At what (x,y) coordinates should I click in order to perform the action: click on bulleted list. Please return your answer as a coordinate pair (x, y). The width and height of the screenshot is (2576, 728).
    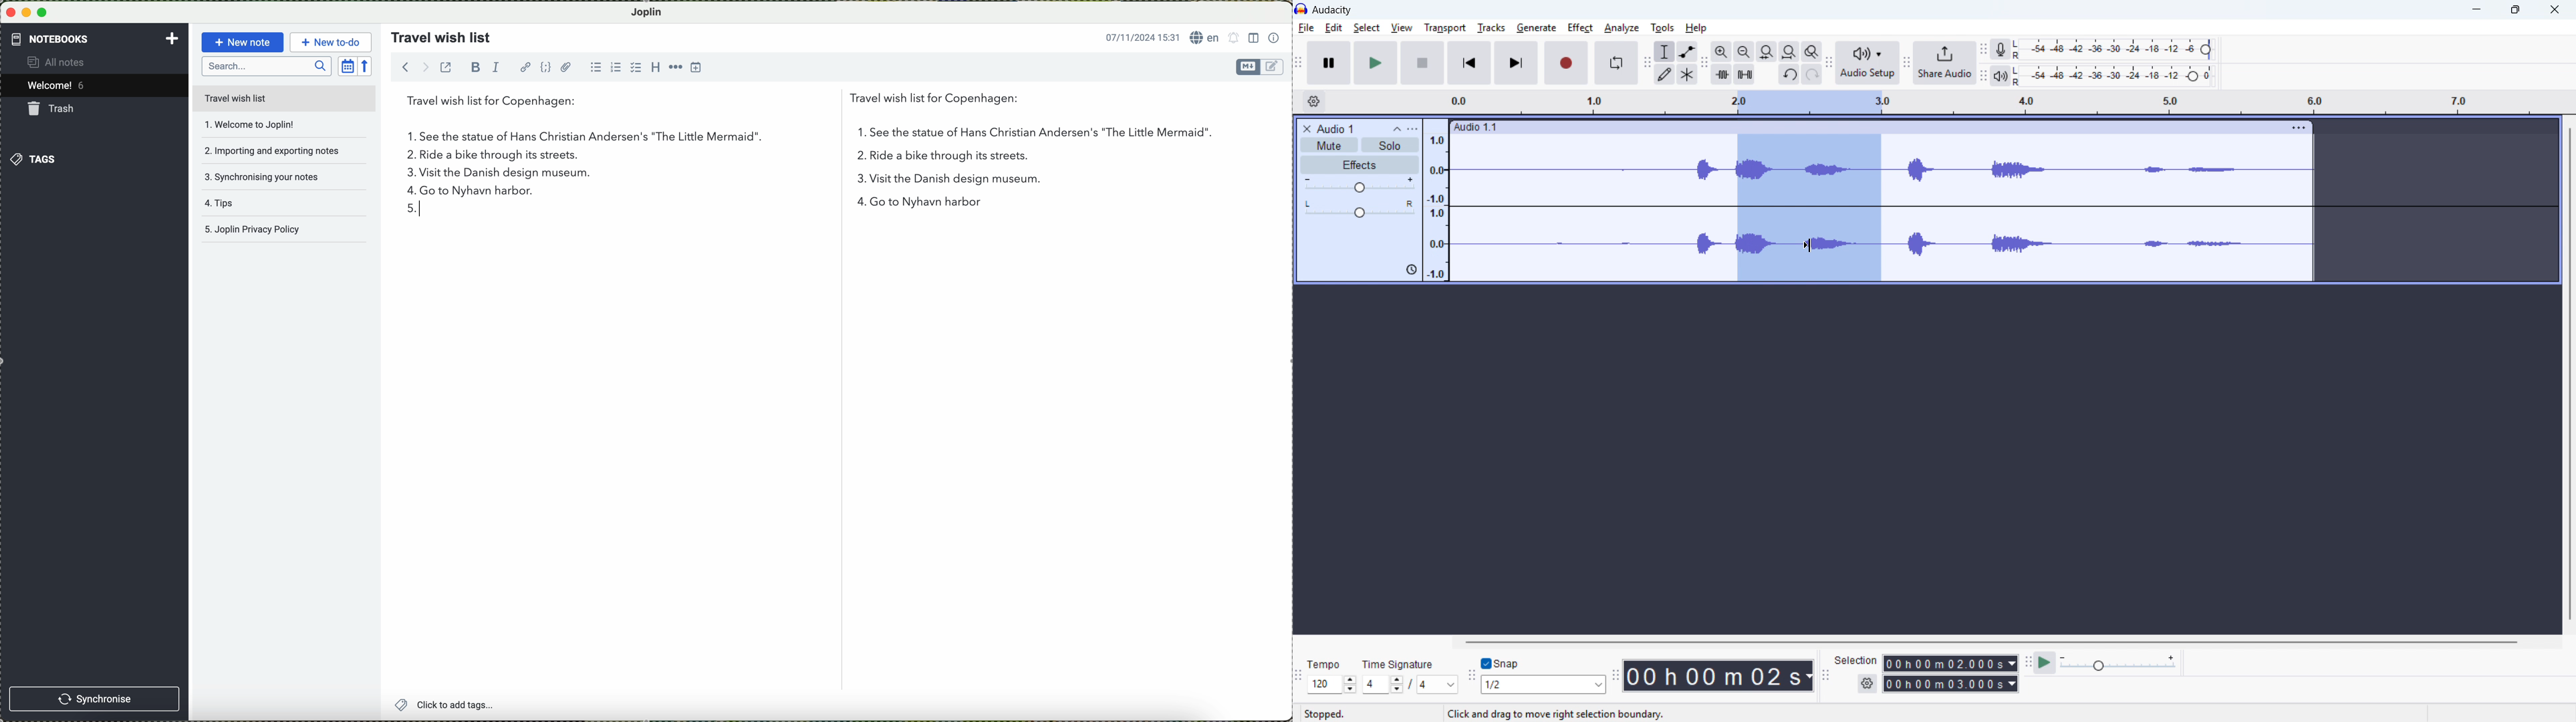
    Looking at the image, I should click on (598, 68).